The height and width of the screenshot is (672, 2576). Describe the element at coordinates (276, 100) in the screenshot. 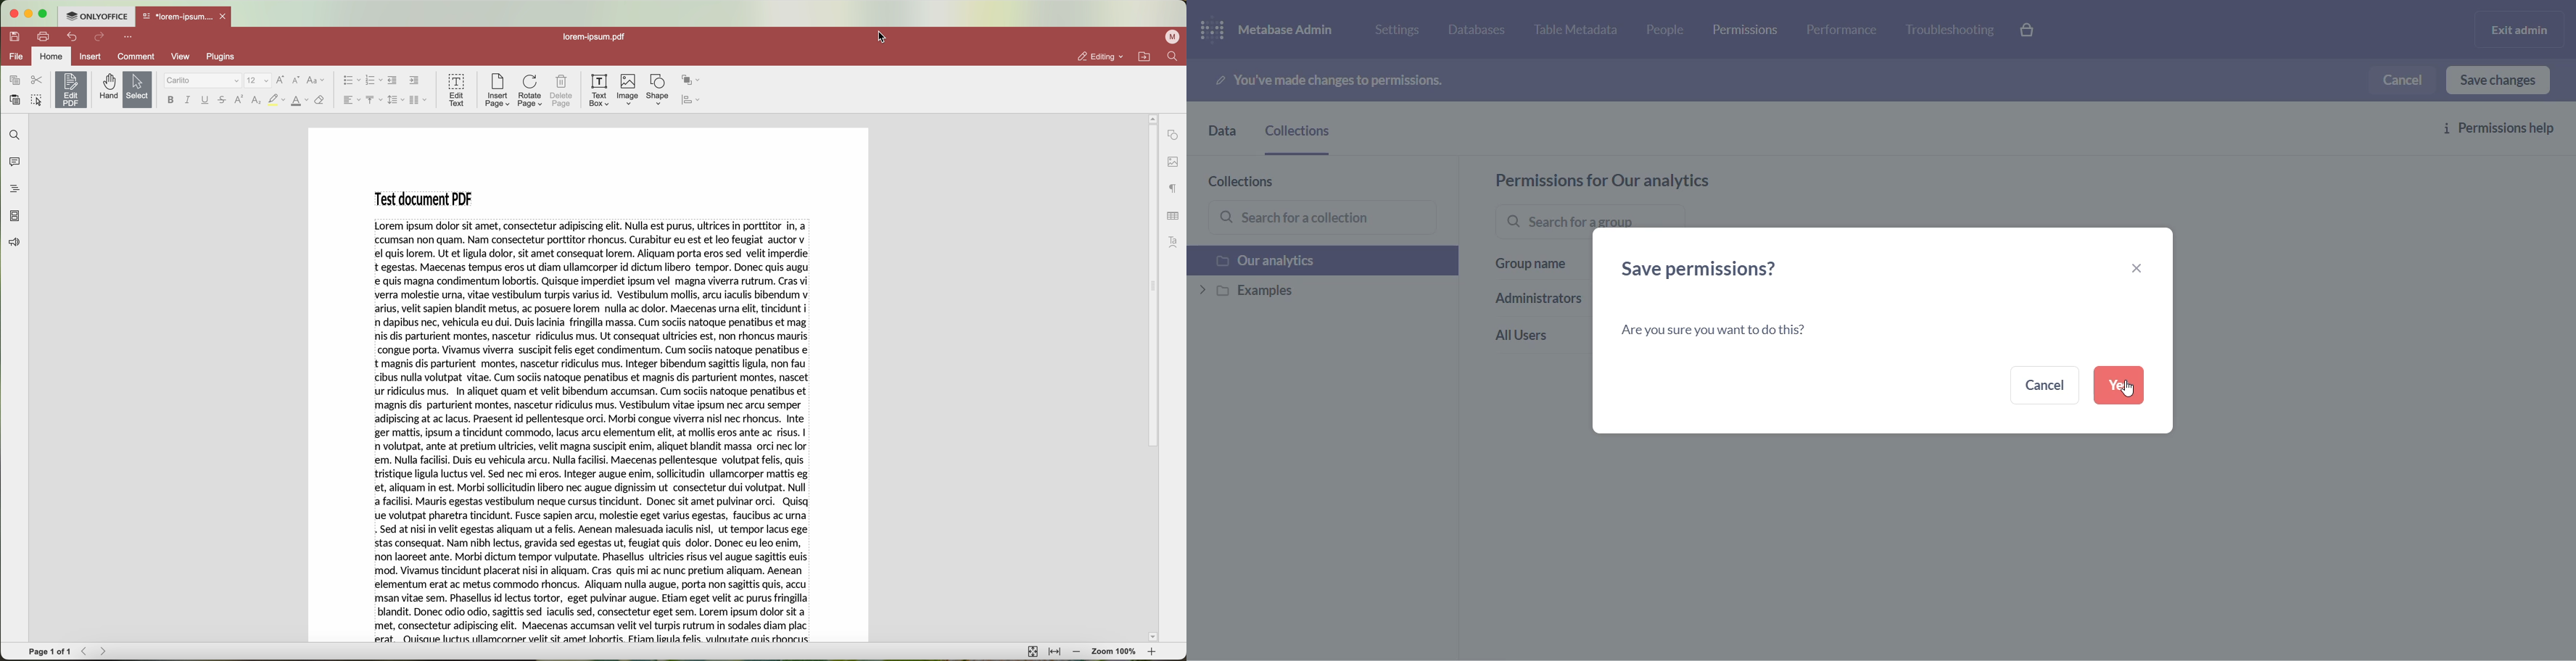

I see `highlight color` at that location.